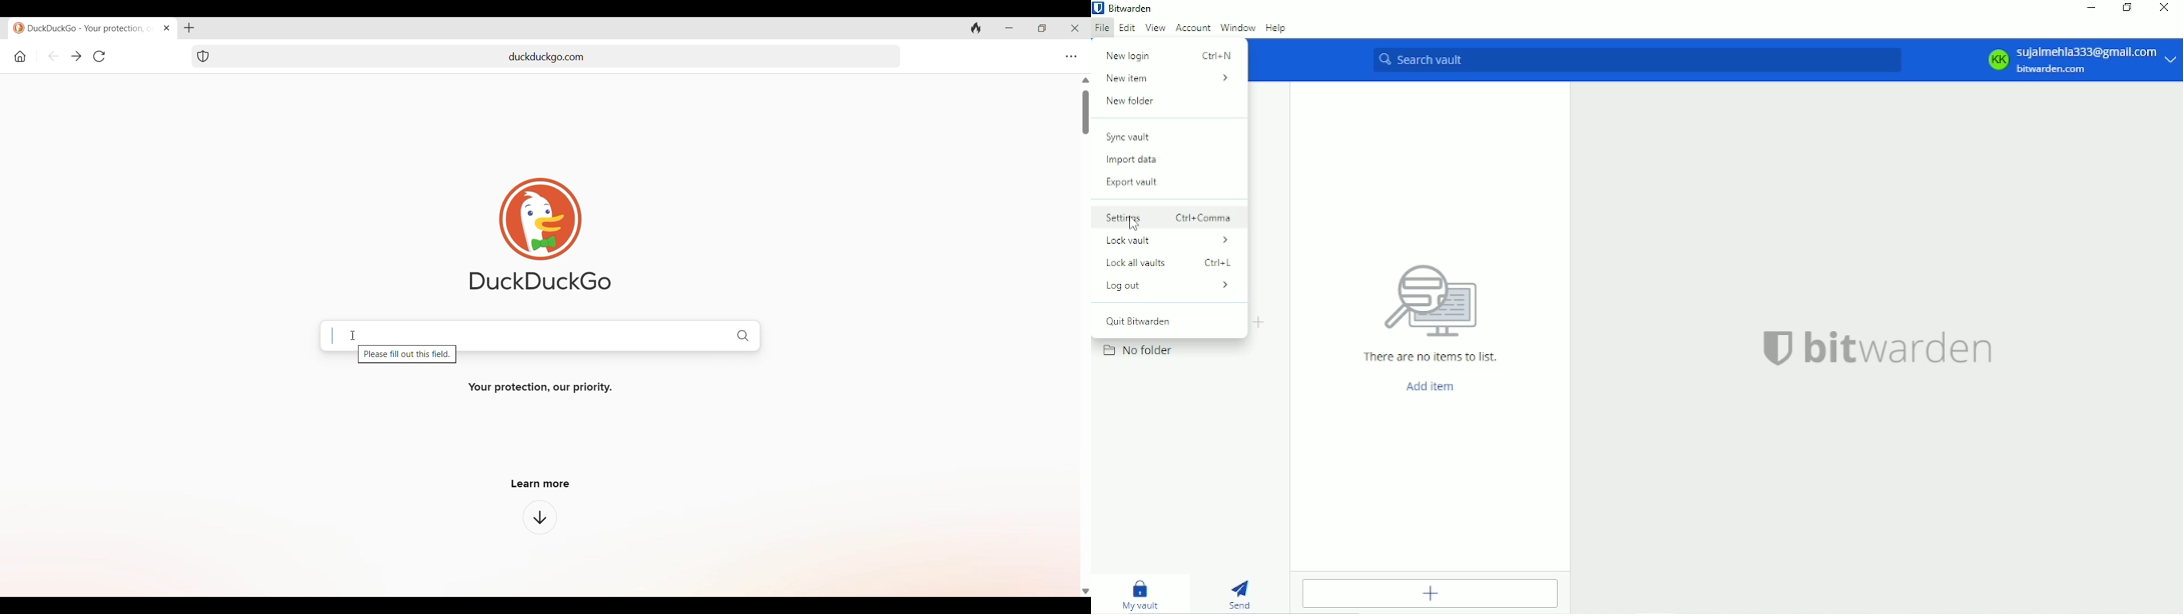 The image size is (2184, 616). What do you see at coordinates (2092, 8) in the screenshot?
I see `Minimize` at bounding box center [2092, 8].